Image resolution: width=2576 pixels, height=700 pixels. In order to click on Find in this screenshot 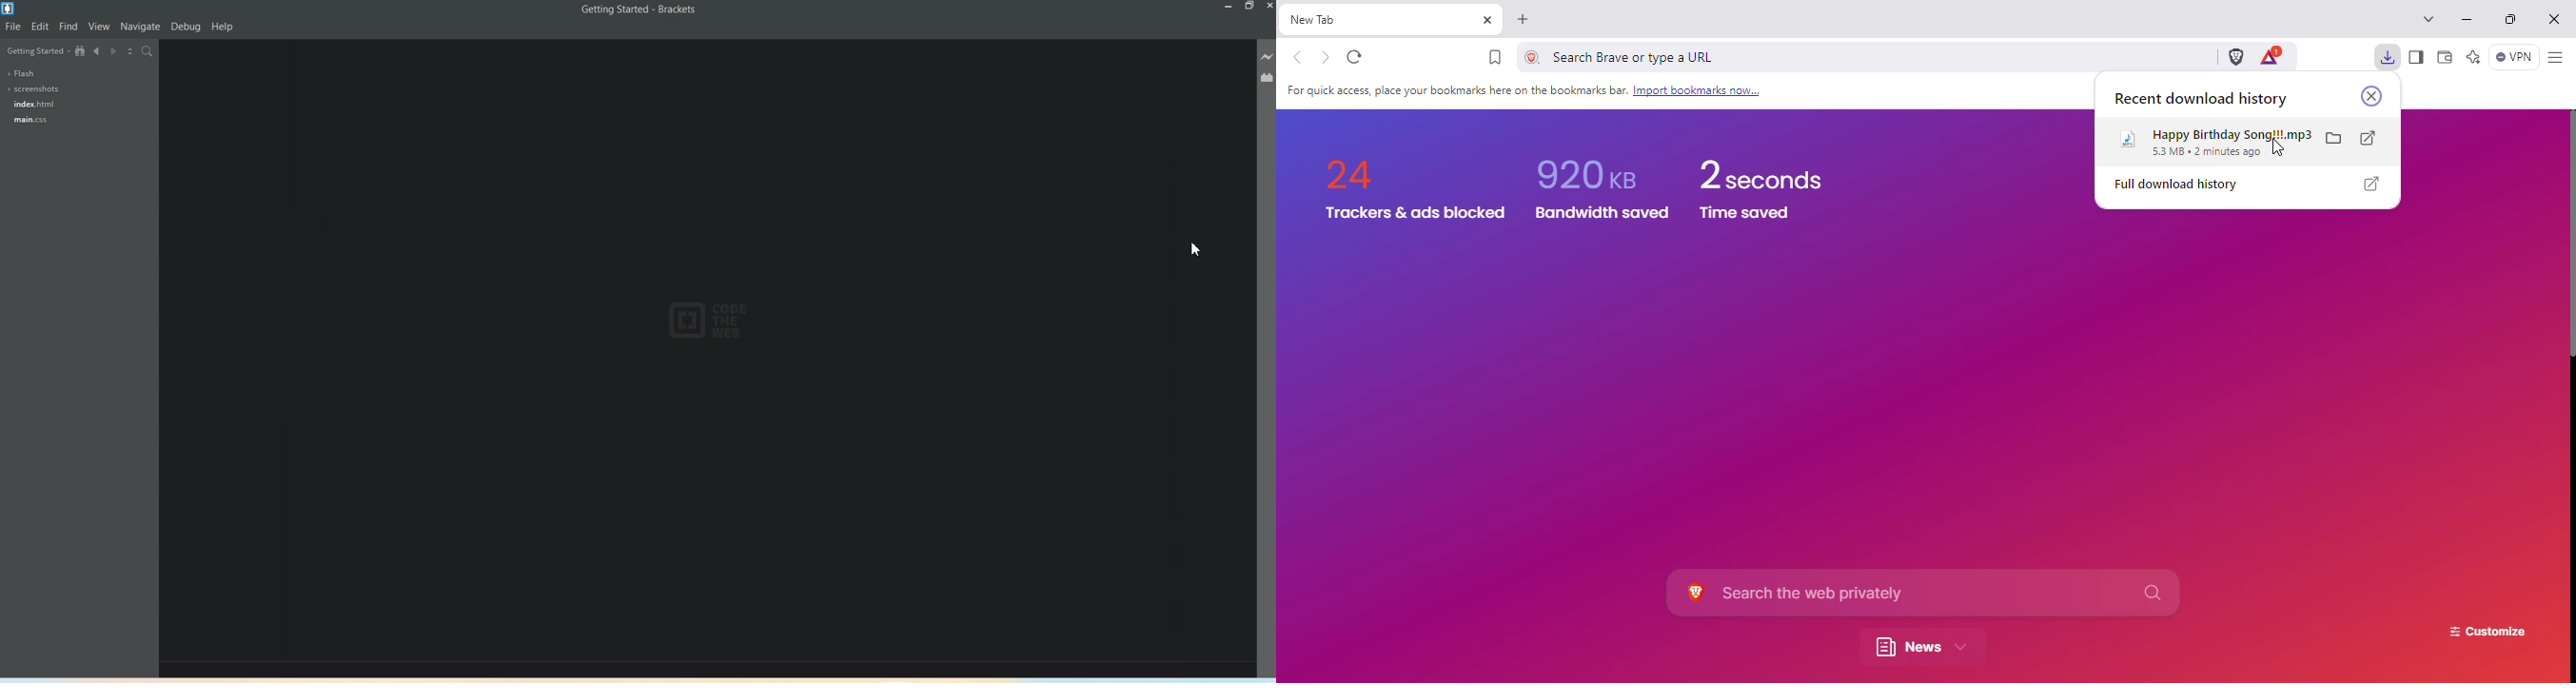, I will do `click(69, 26)`.